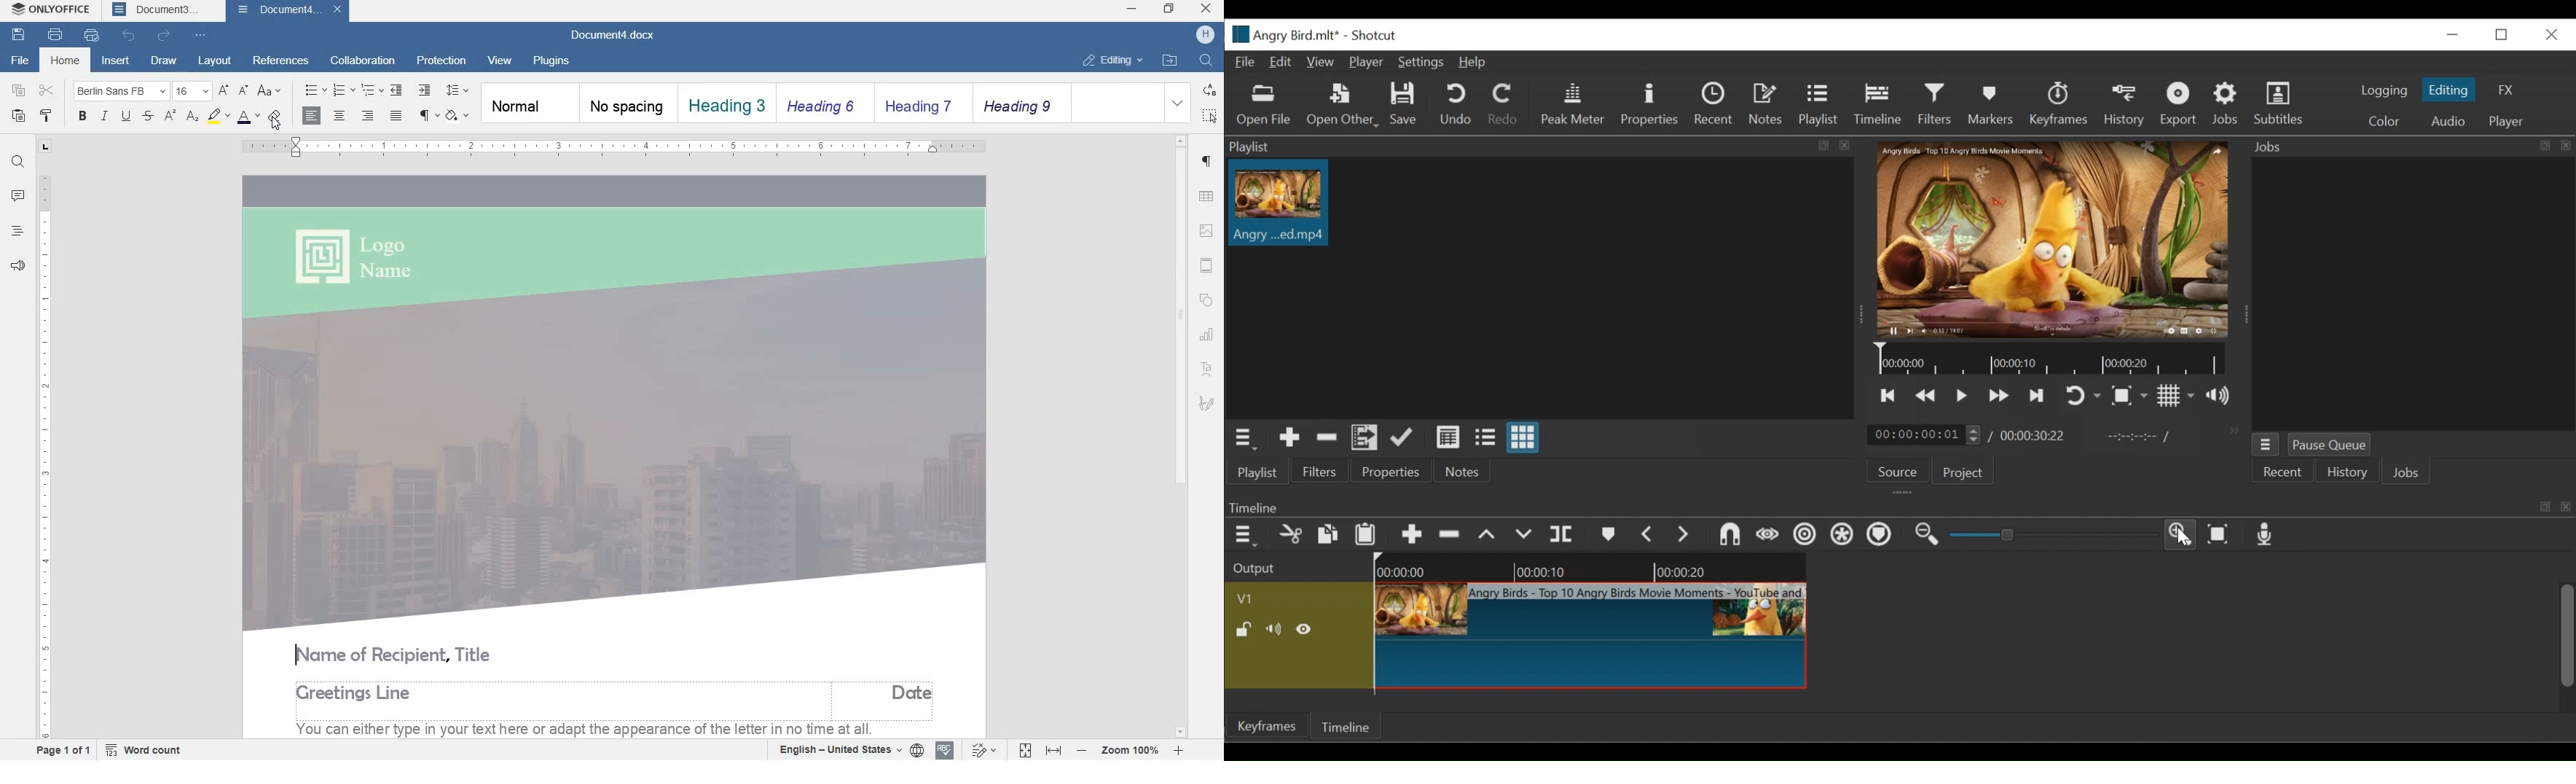  I want to click on Previous marker, so click(1649, 535).